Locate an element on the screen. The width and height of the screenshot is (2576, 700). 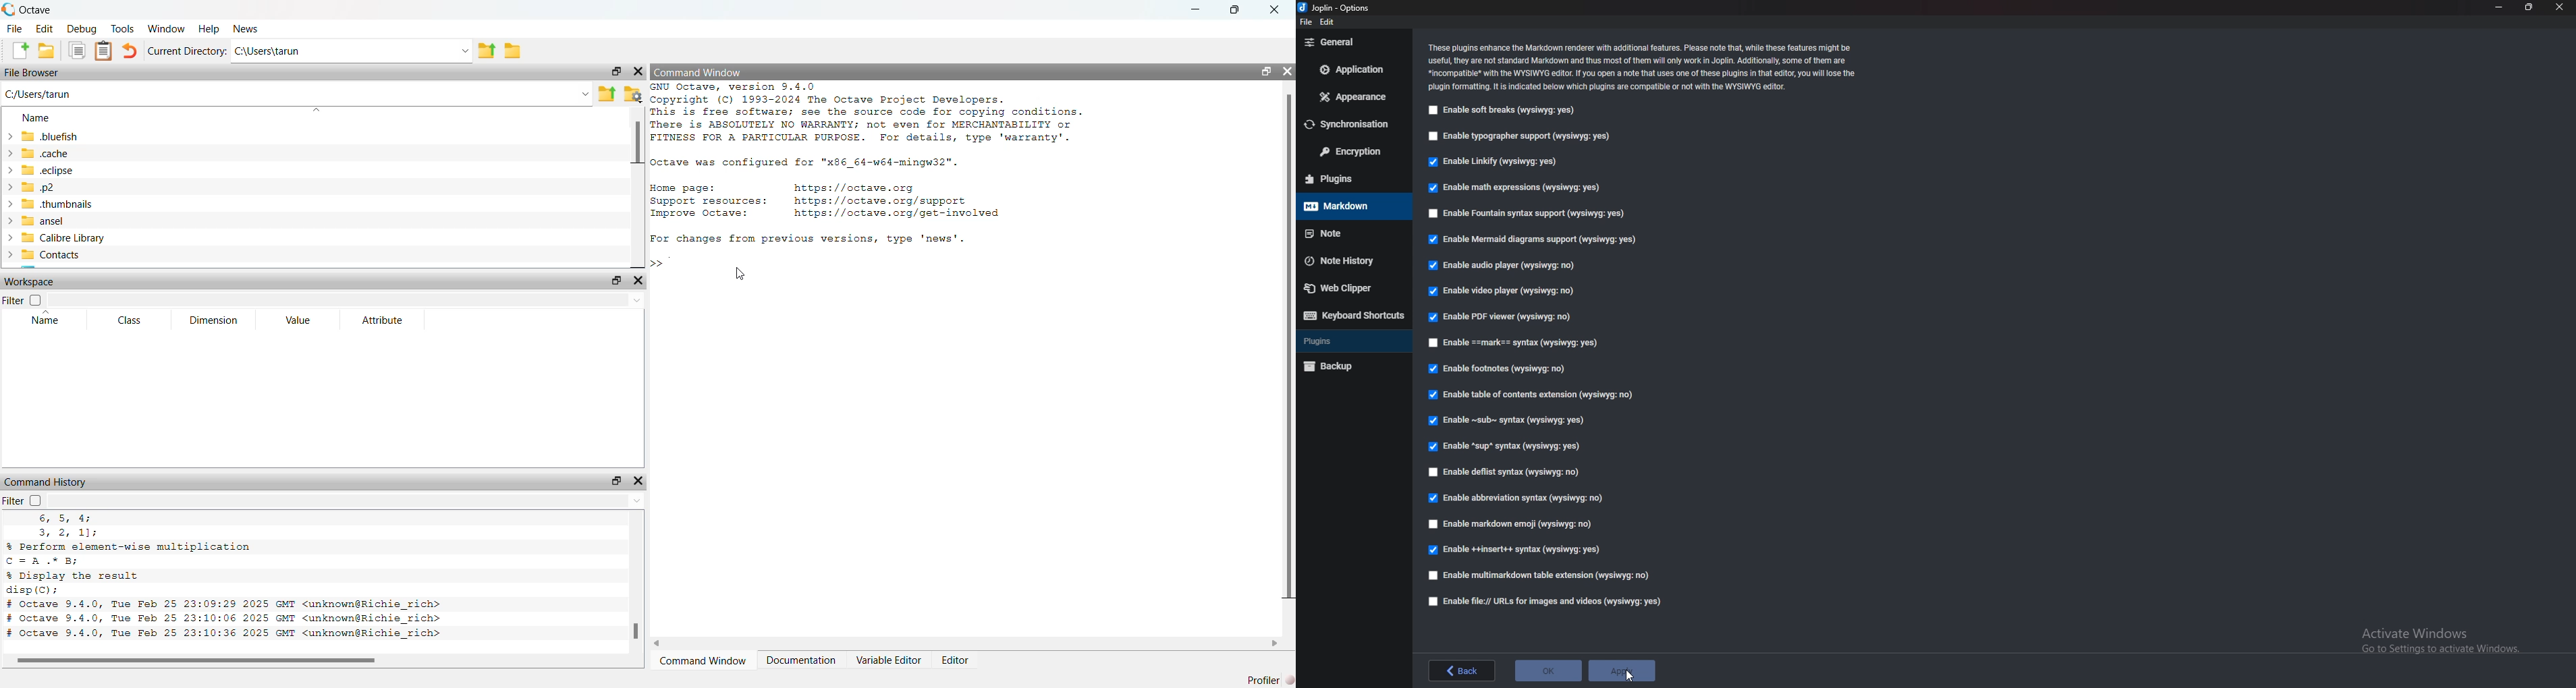
cache is located at coordinates (38, 154).